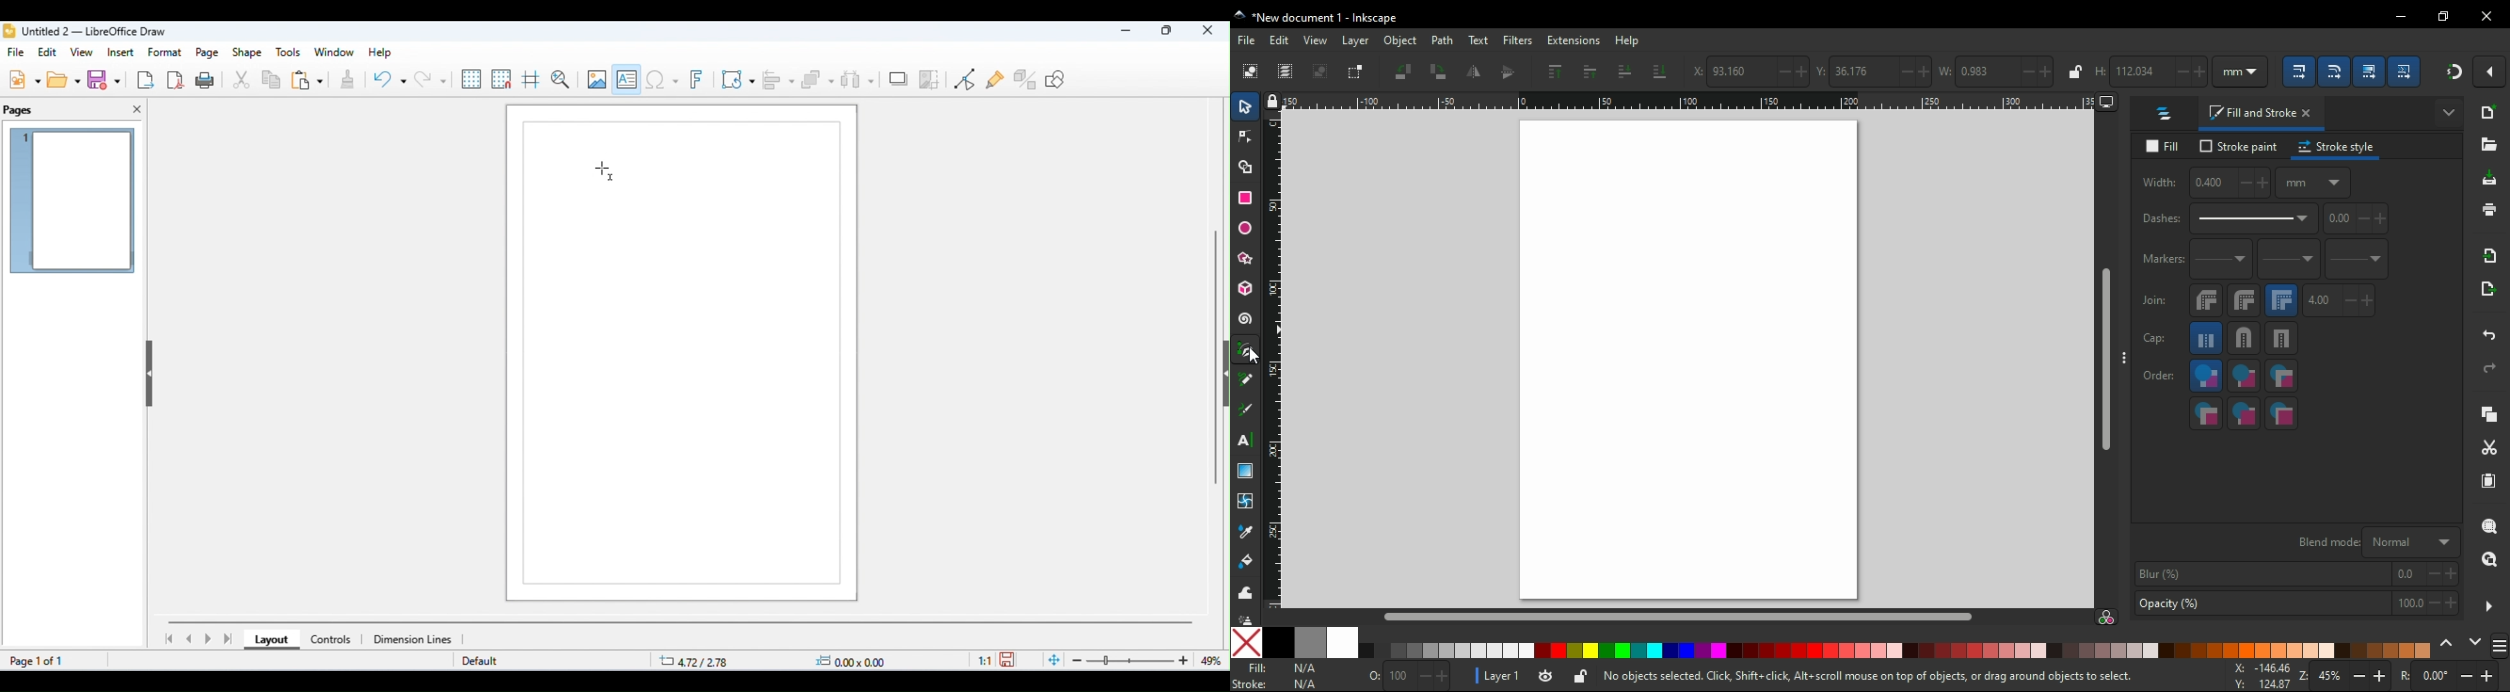 This screenshot has height=700, width=2520. I want to click on text, so click(1480, 41).